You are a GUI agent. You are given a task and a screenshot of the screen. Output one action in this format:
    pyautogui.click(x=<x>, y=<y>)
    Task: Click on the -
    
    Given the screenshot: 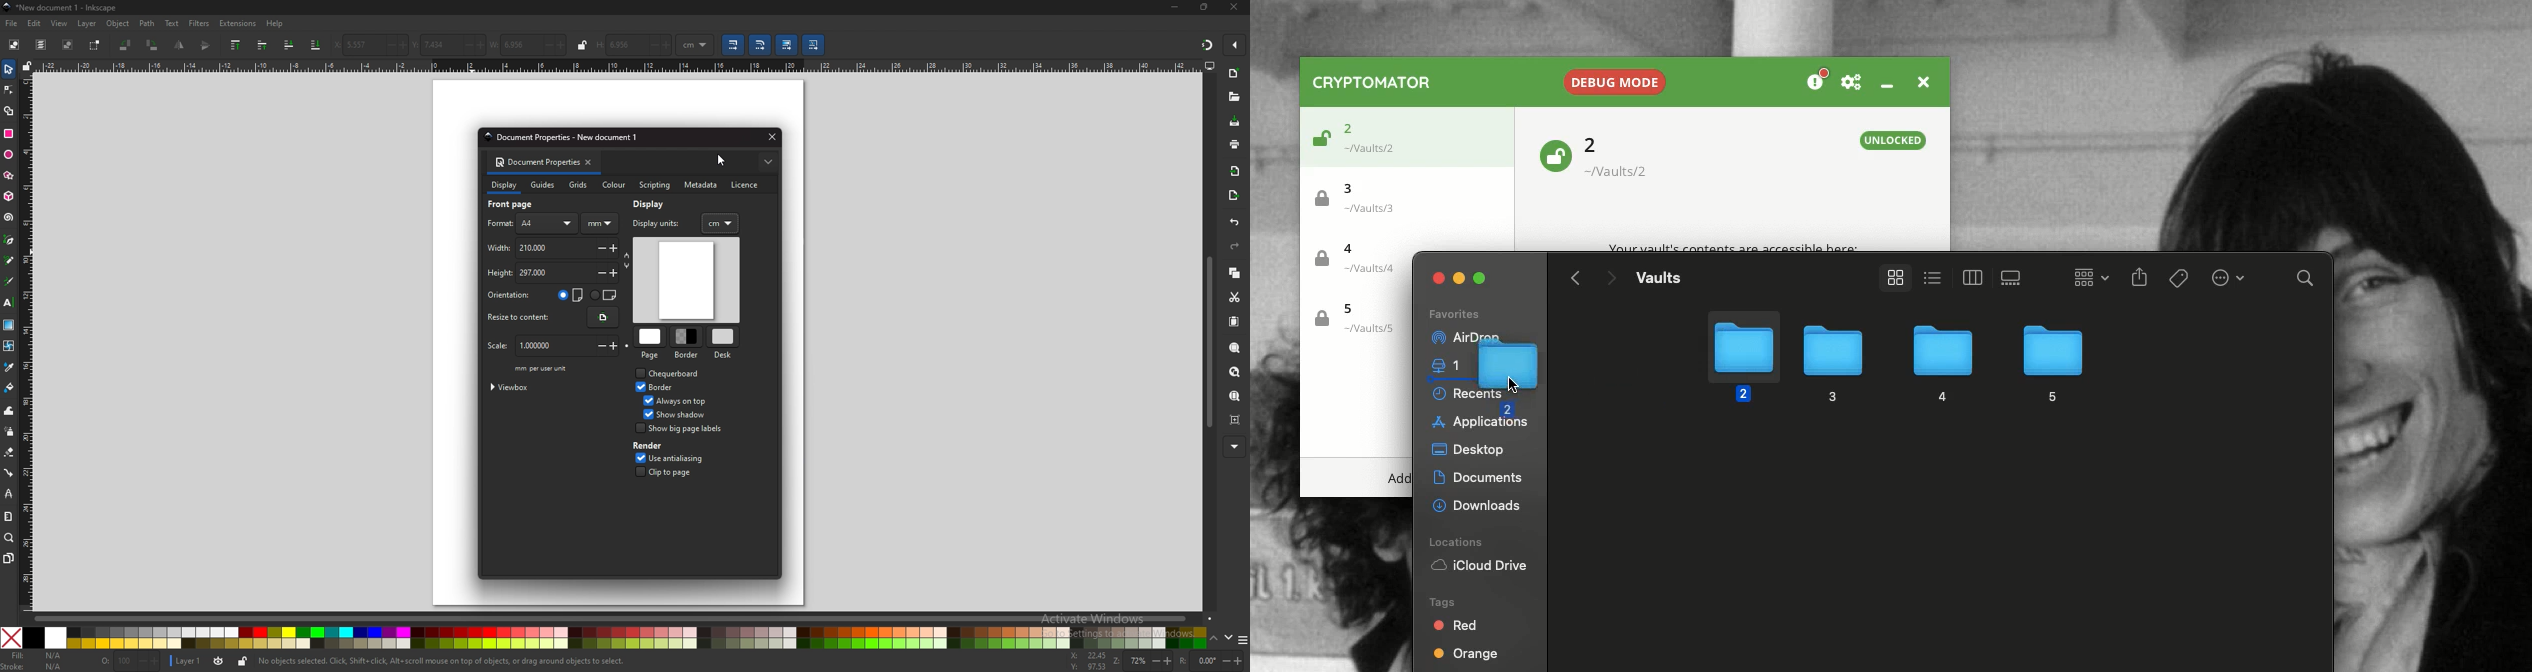 What is the action you would take?
    pyautogui.click(x=385, y=45)
    